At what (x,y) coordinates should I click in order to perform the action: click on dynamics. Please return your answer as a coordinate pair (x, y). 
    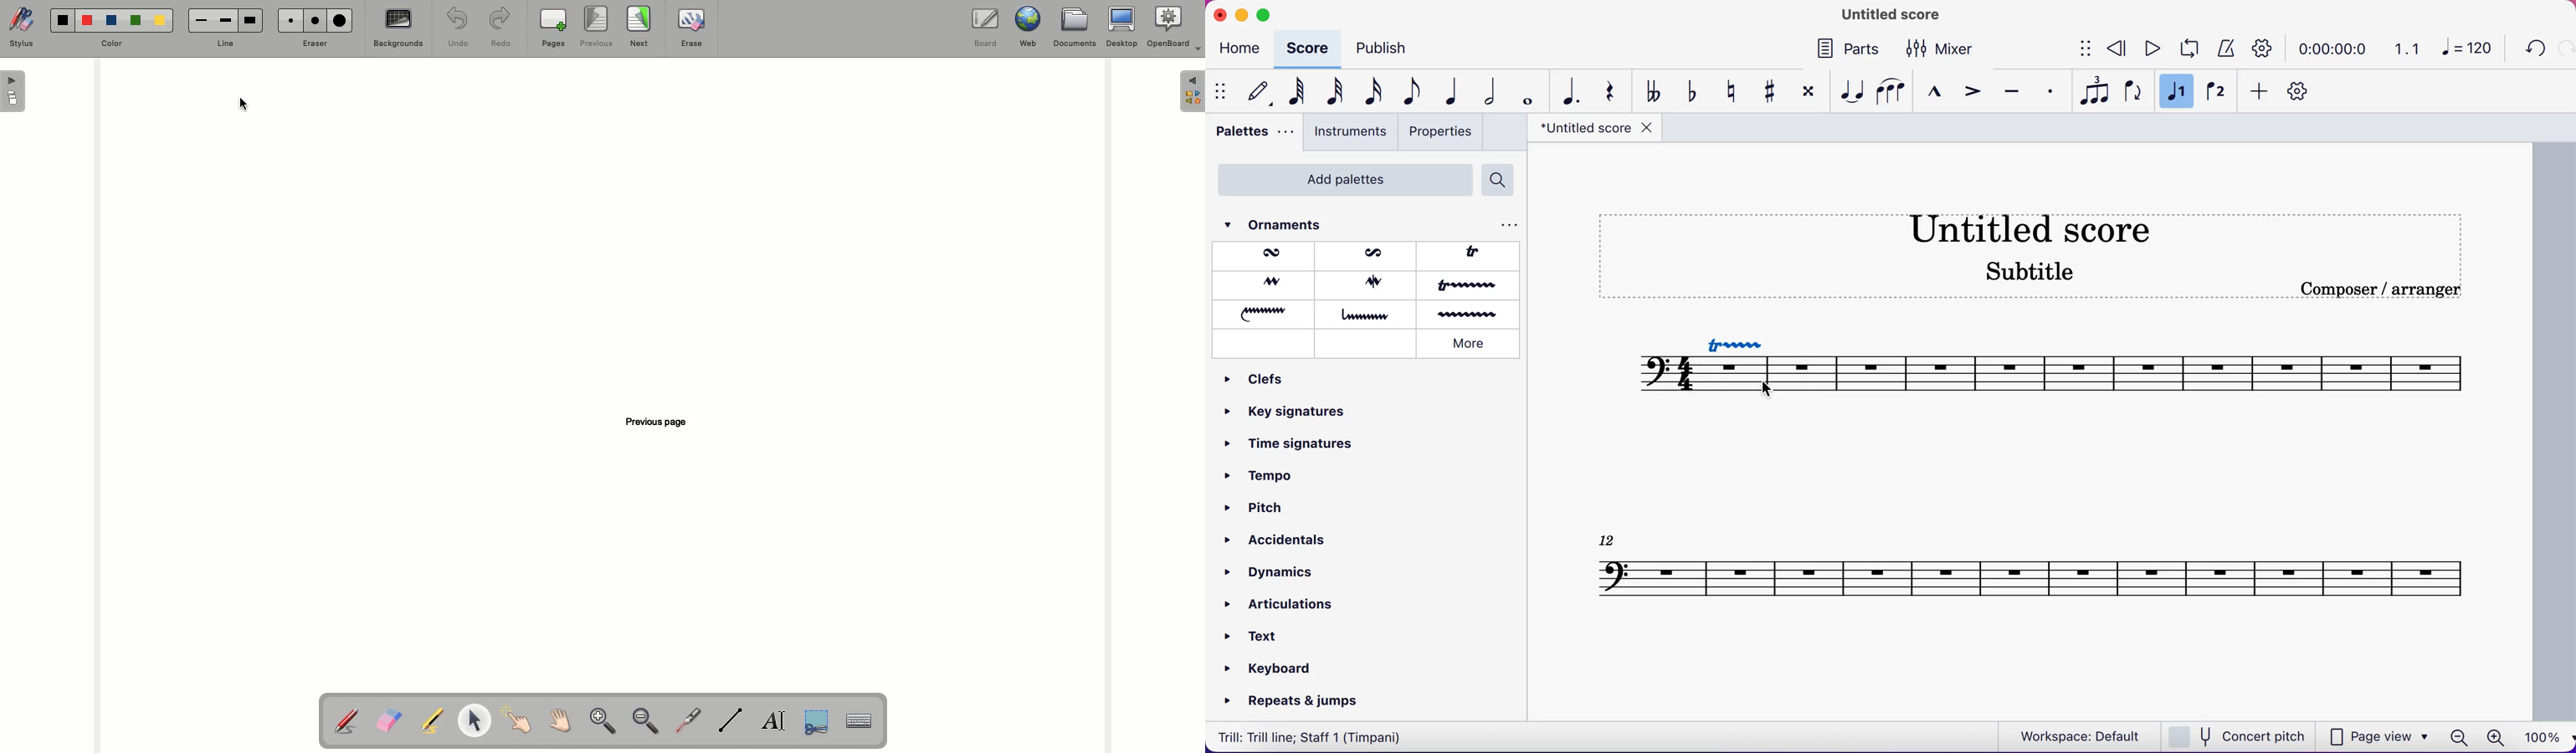
    Looking at the image, I should click on (1273, 573).